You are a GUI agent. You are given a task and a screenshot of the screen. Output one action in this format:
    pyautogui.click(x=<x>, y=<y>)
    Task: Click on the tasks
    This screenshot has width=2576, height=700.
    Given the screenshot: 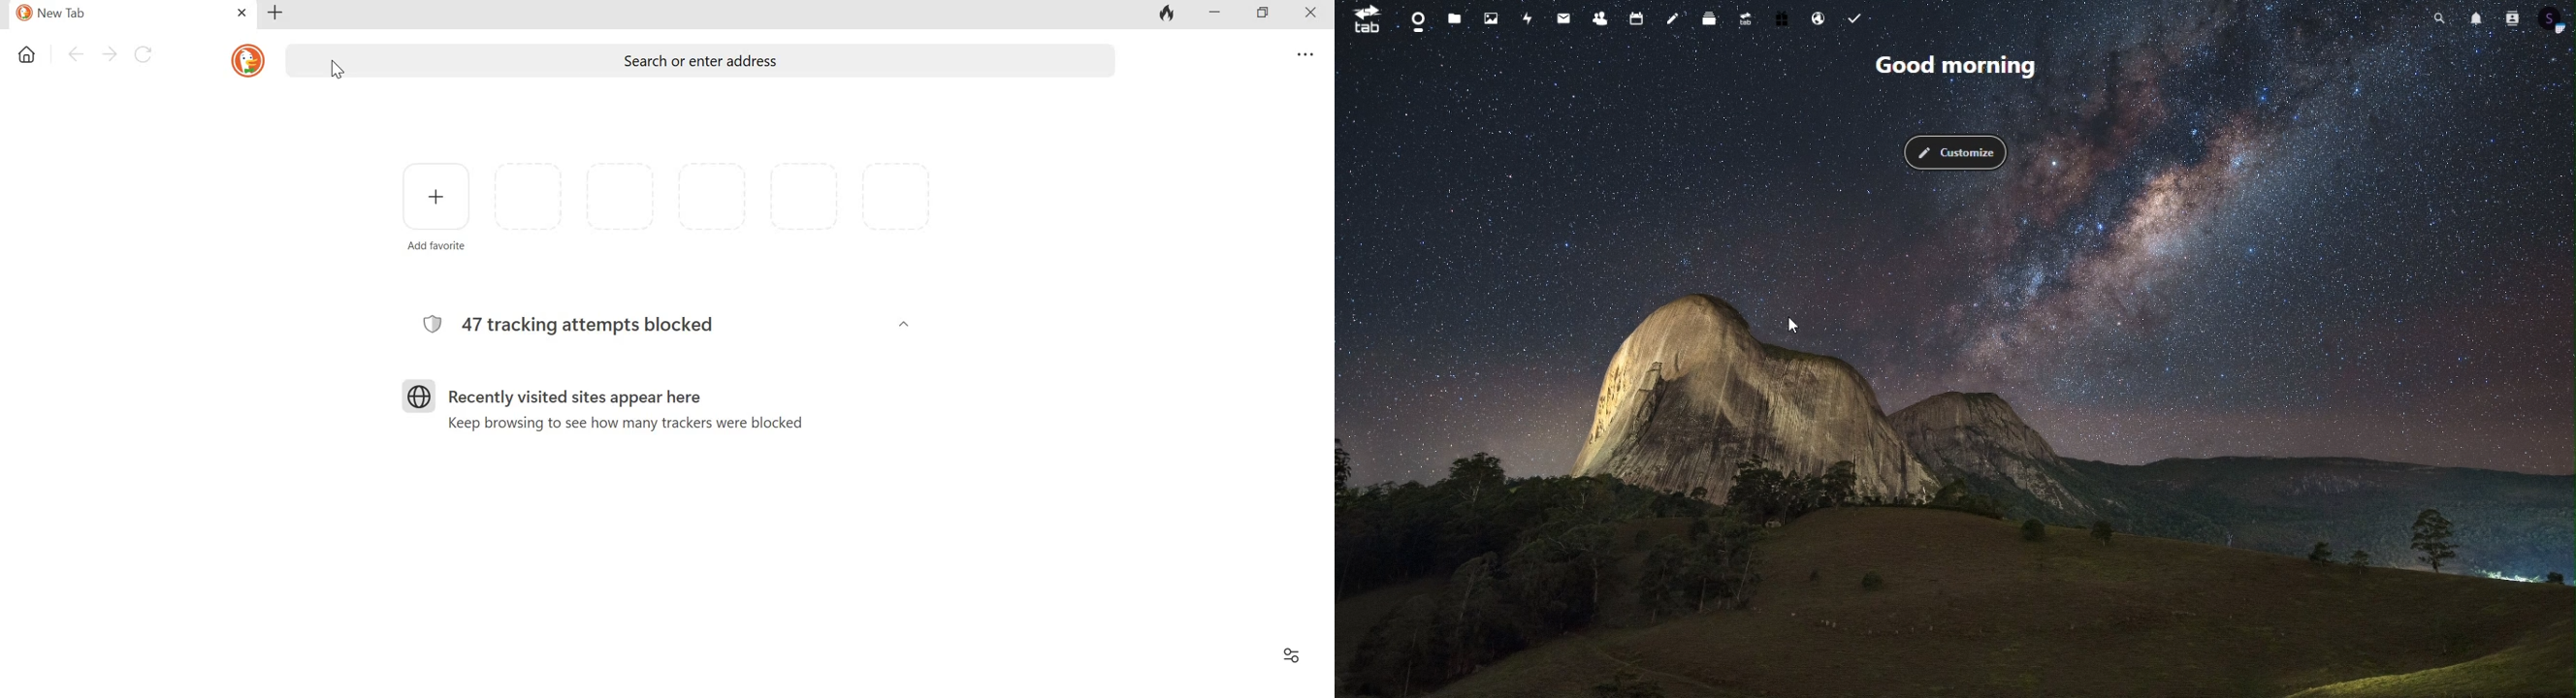 What is the action you would take?
    pyautogui.click(x=1858, y=16)
    